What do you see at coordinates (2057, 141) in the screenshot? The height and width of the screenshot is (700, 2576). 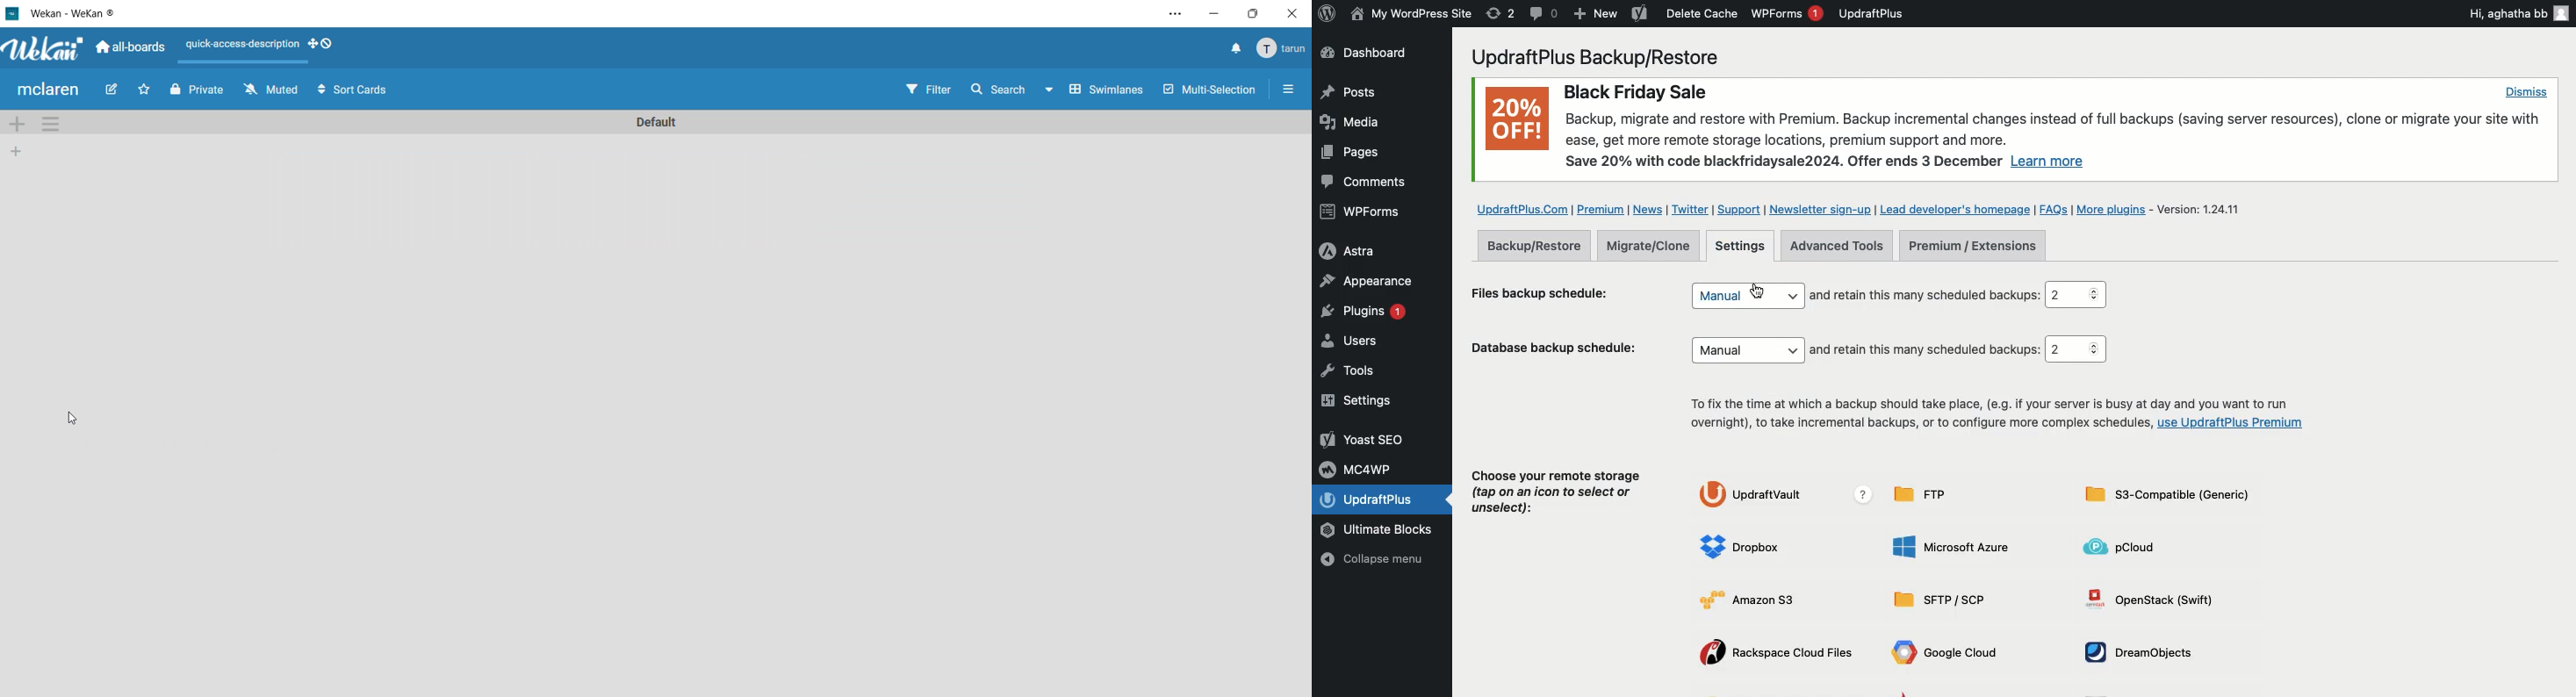 I see `Backup, migrate and restore with Premium. Backup incremental changes instead of full backups (saving server resources), clone or migrate your site withease, get more remote storage locations, premium support and more. Save 20% with code blackfridaysale2024. Offer ends 3 December Learn more` at bounding box center [2057, 141].